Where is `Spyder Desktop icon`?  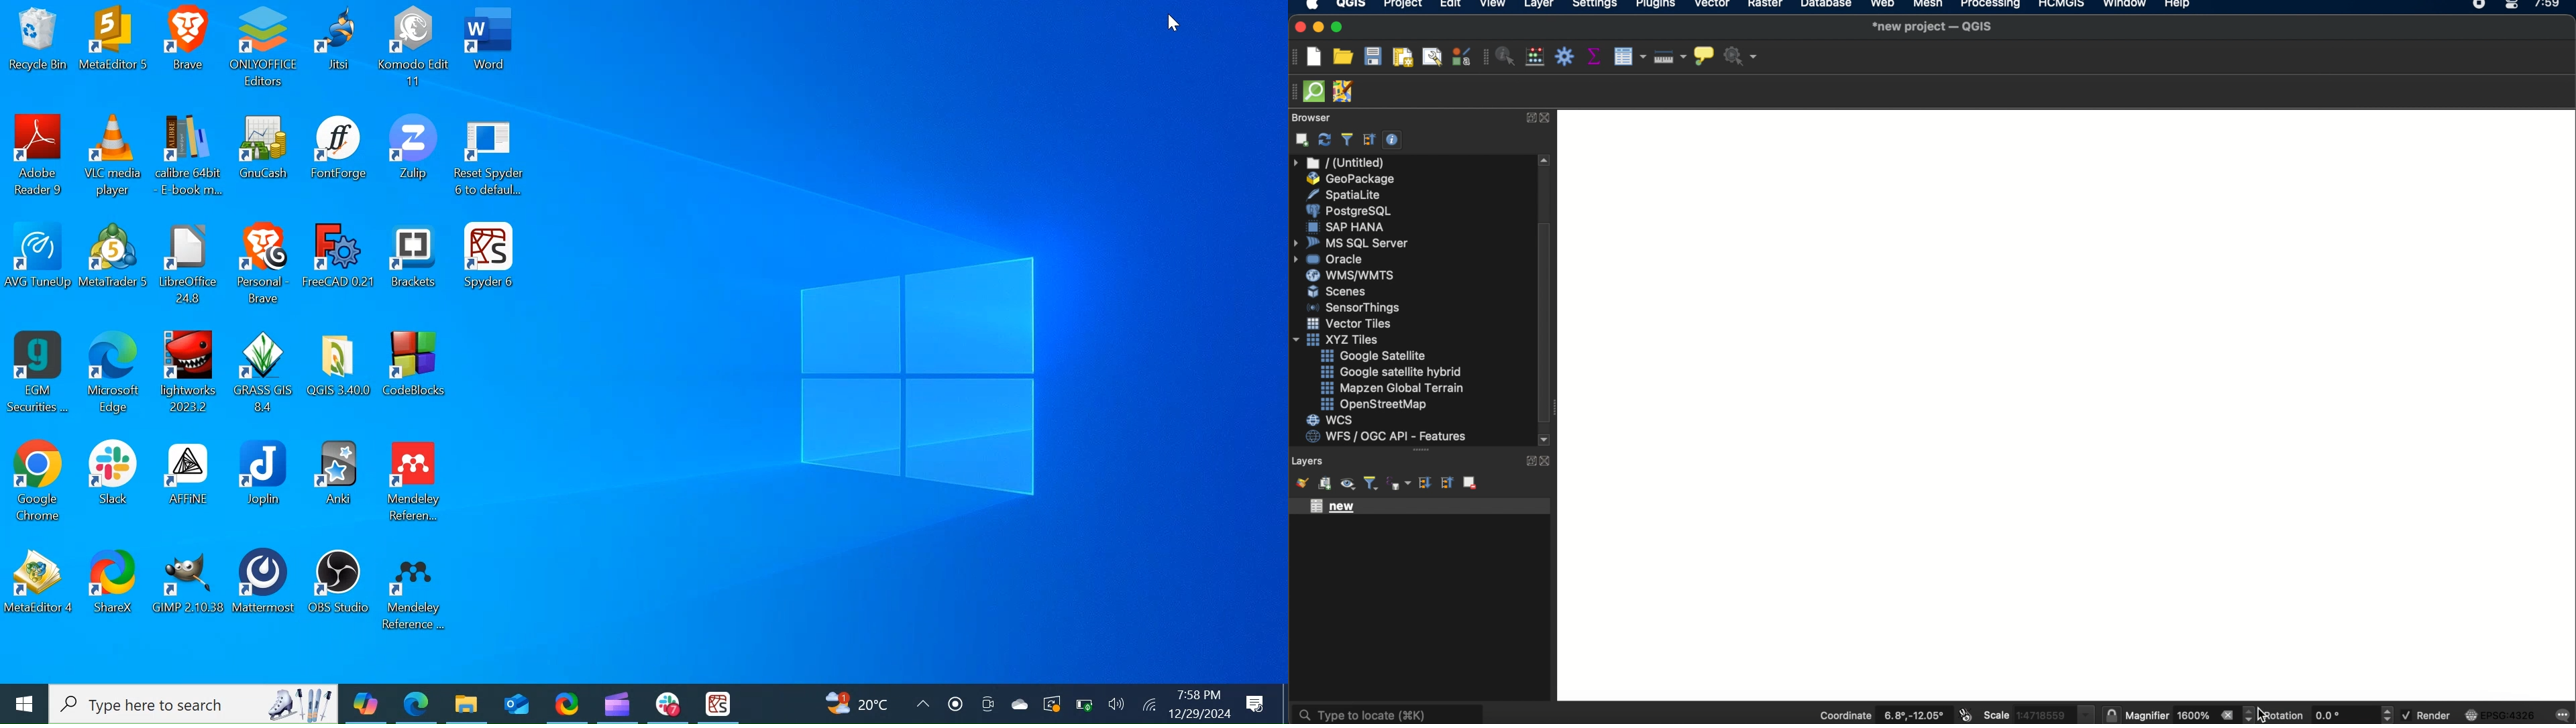
Spyder Desktop icon is located at coordinates (494, 264).